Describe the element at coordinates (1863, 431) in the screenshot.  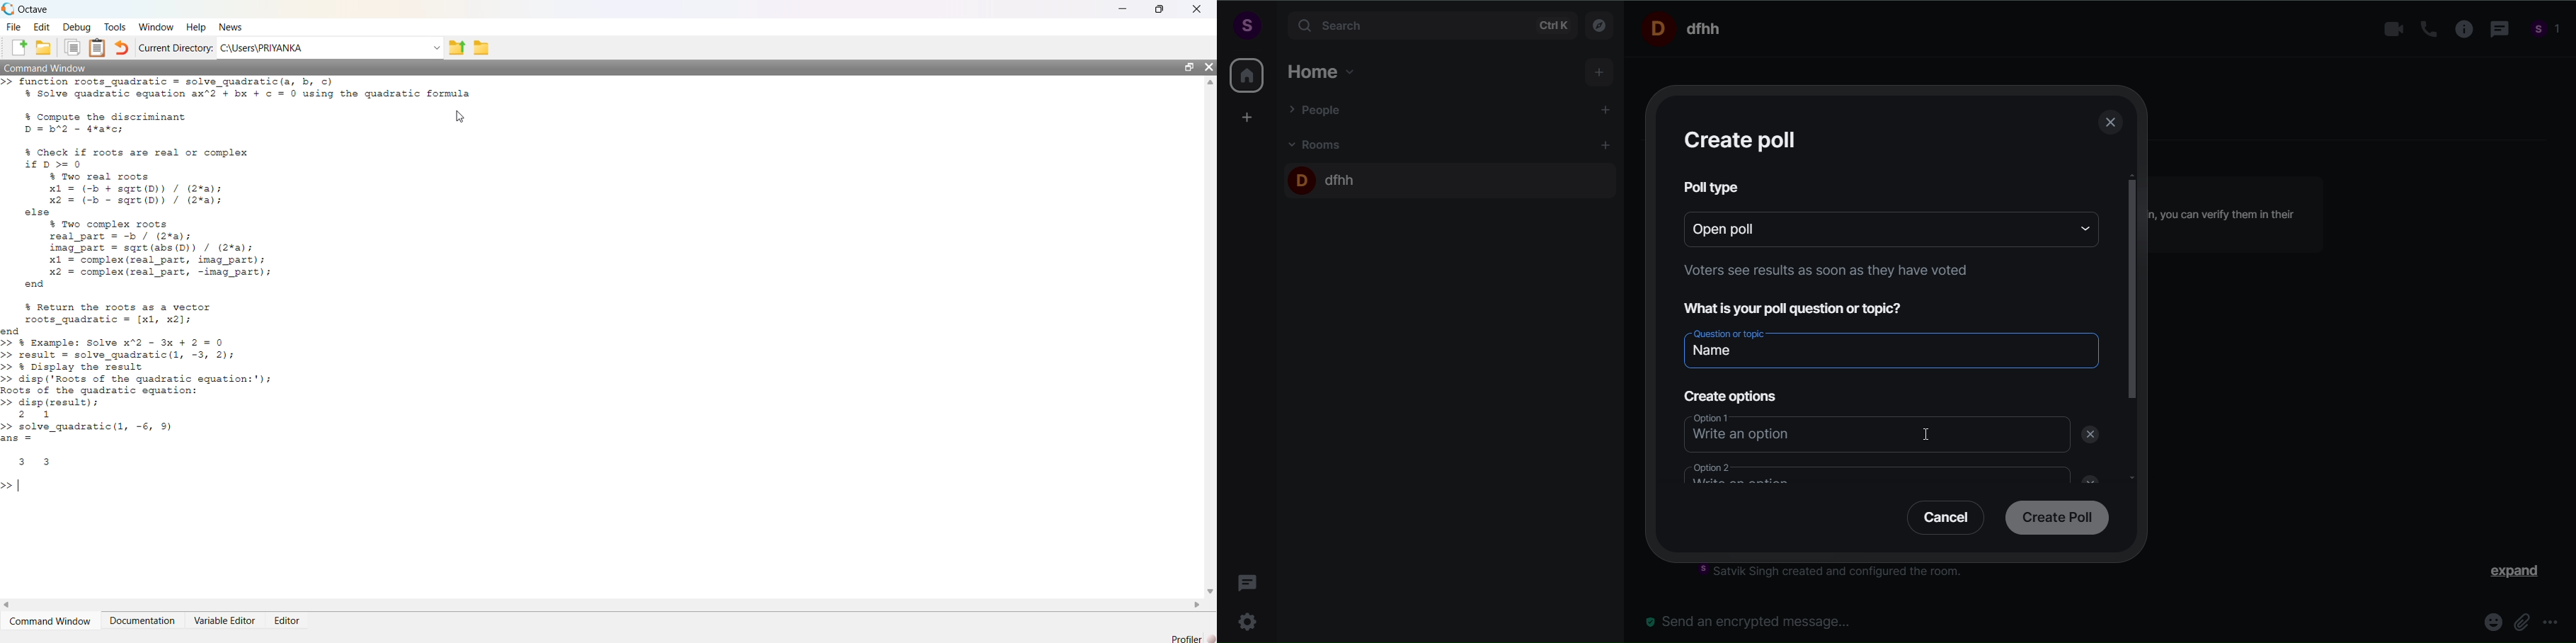
I see `option 1` at that location.